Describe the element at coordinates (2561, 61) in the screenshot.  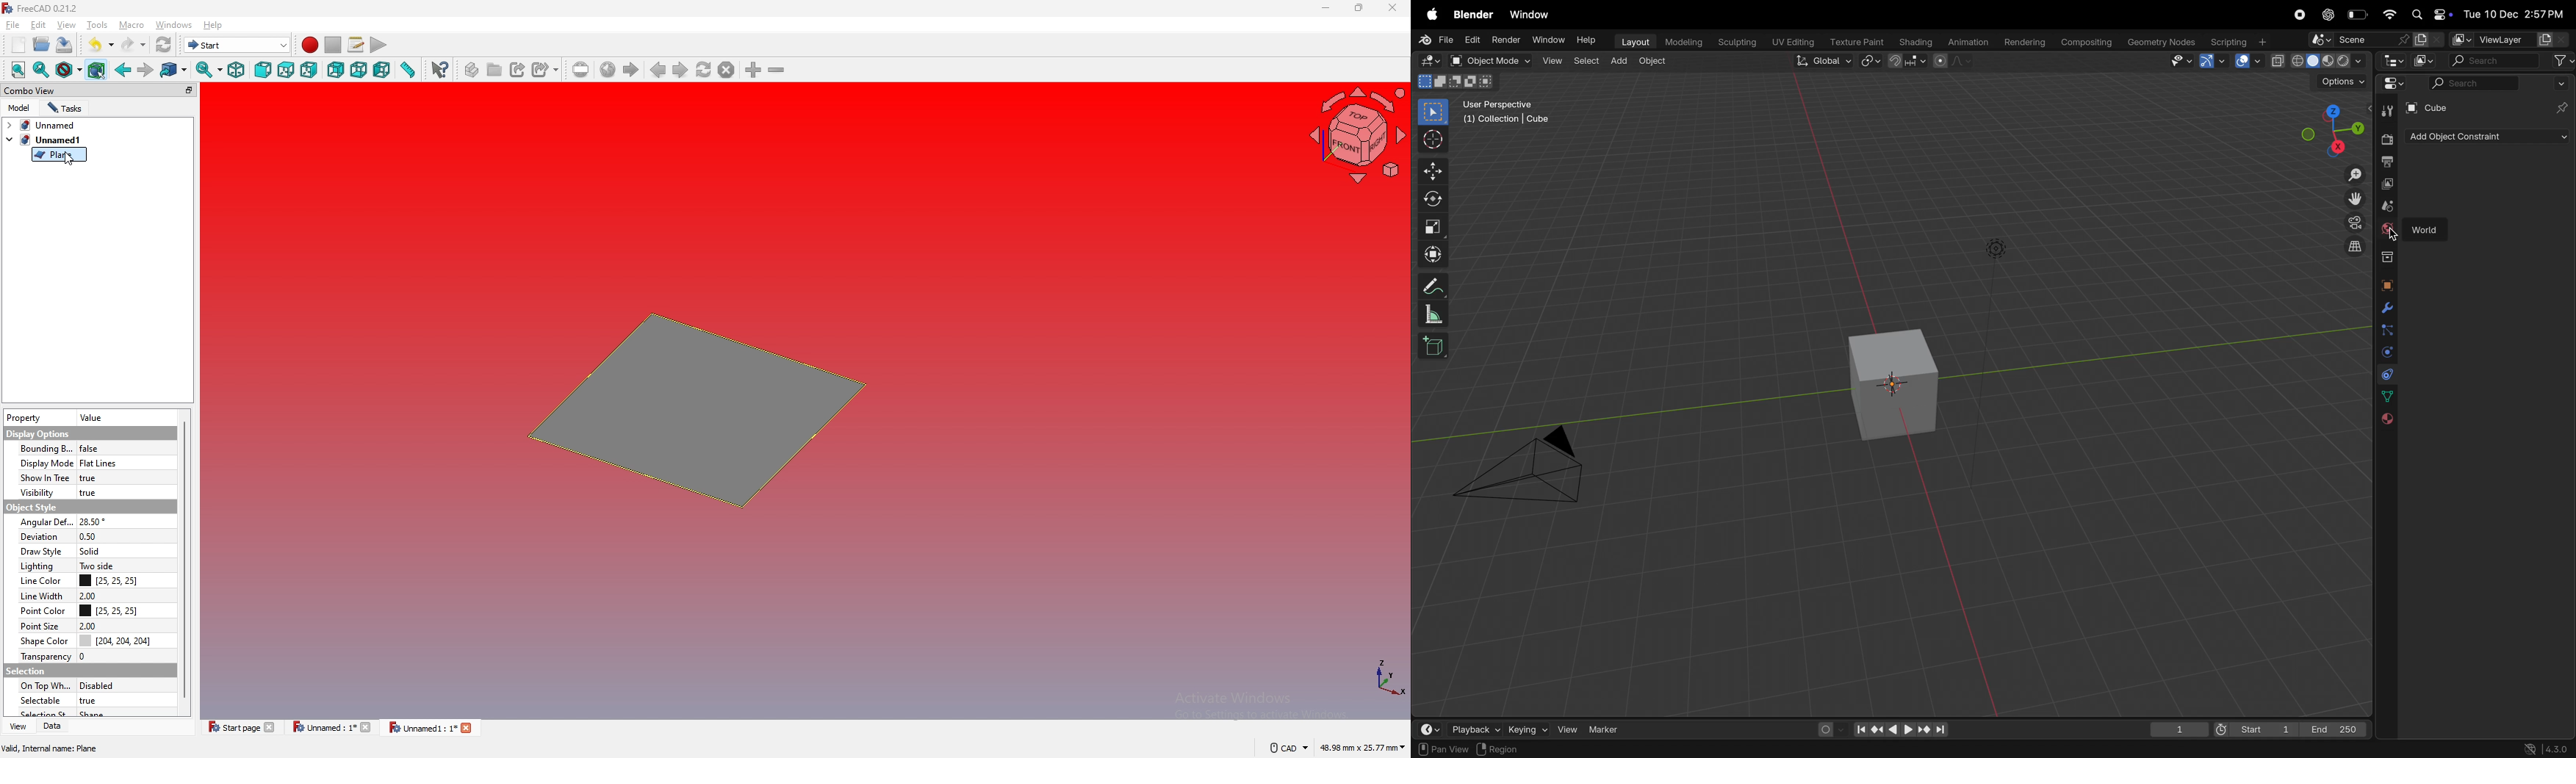
I see `filter` at that location.